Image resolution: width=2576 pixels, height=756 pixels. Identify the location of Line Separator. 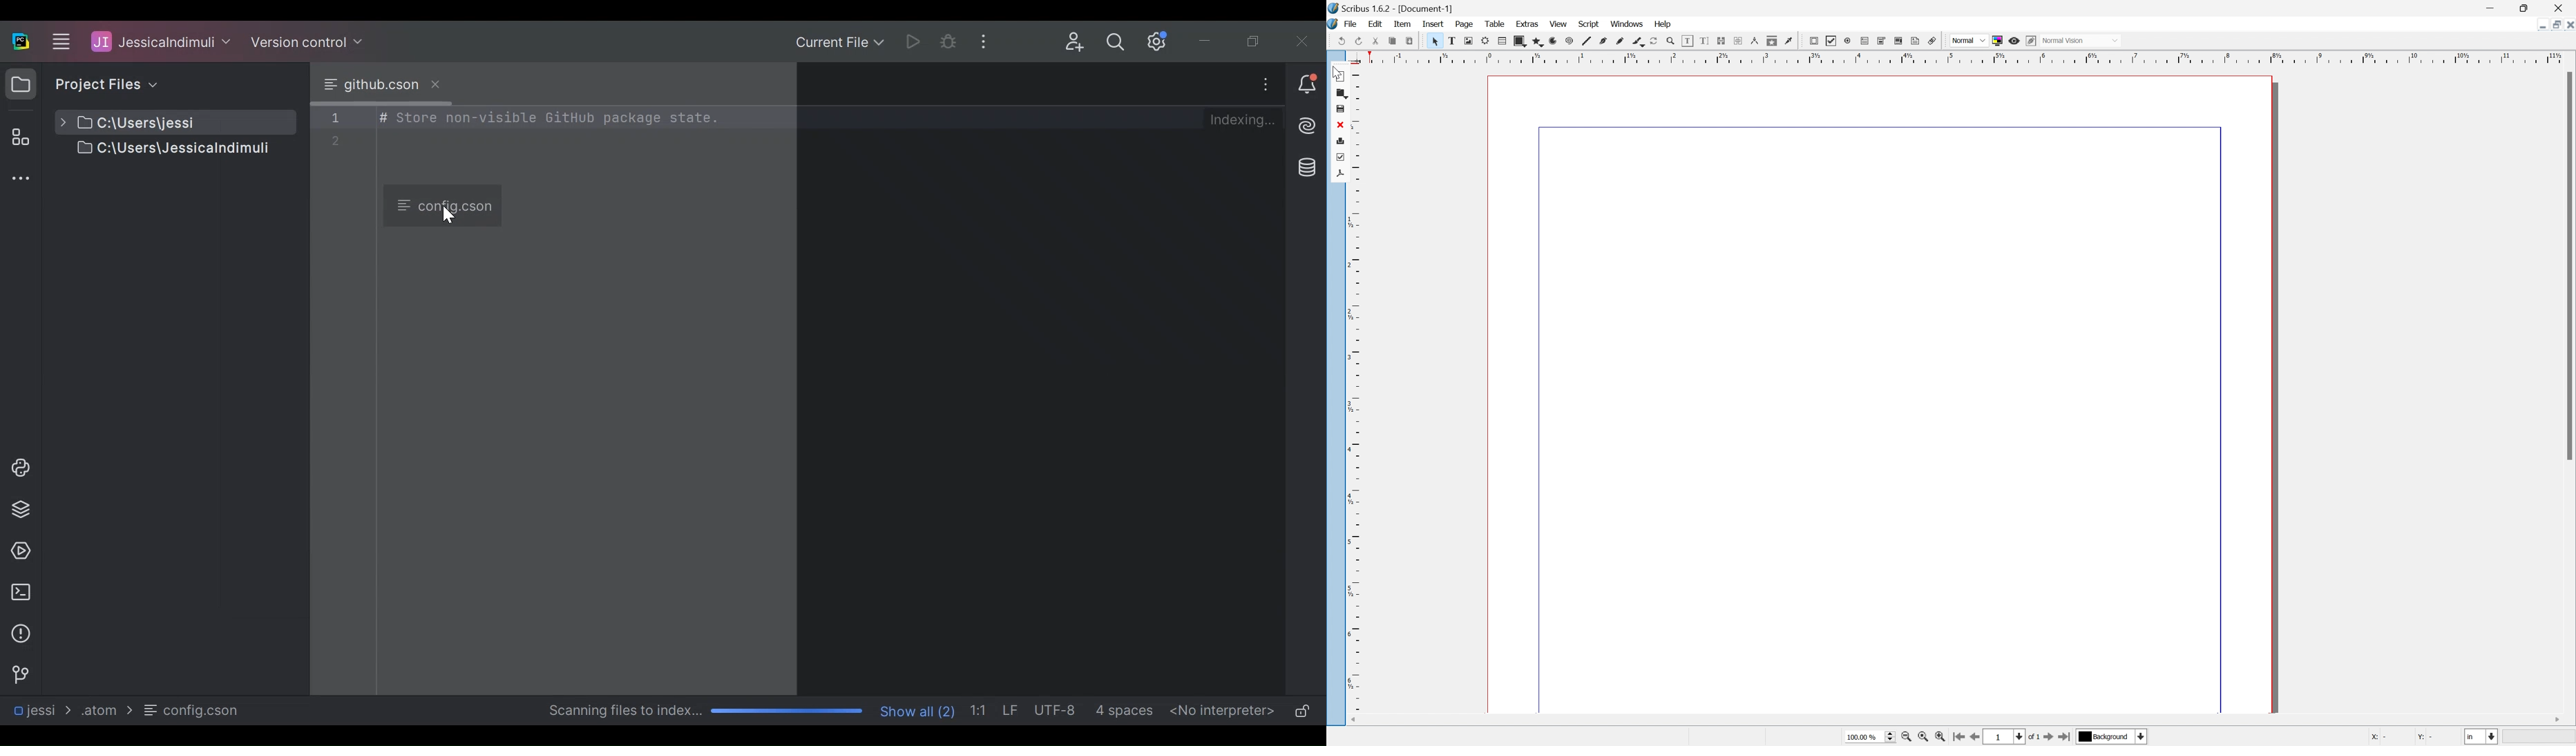
(1012, 711).